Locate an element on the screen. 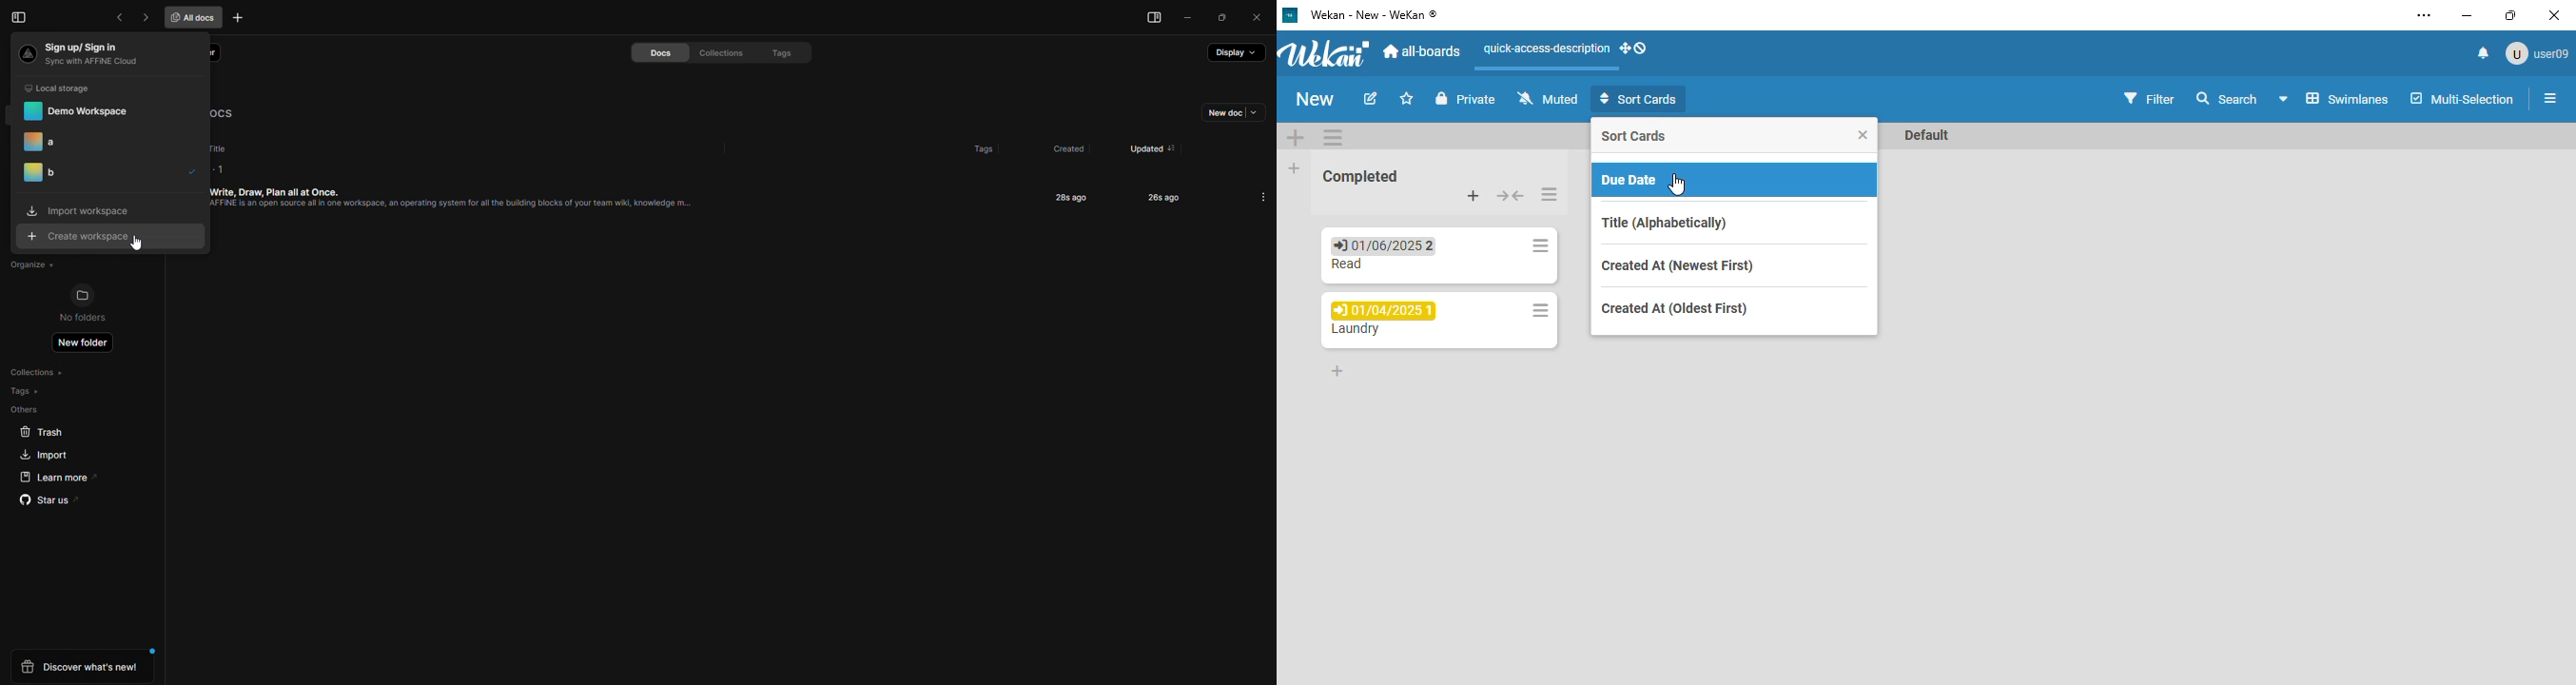  list actions is located at coordinates (1536, 310).